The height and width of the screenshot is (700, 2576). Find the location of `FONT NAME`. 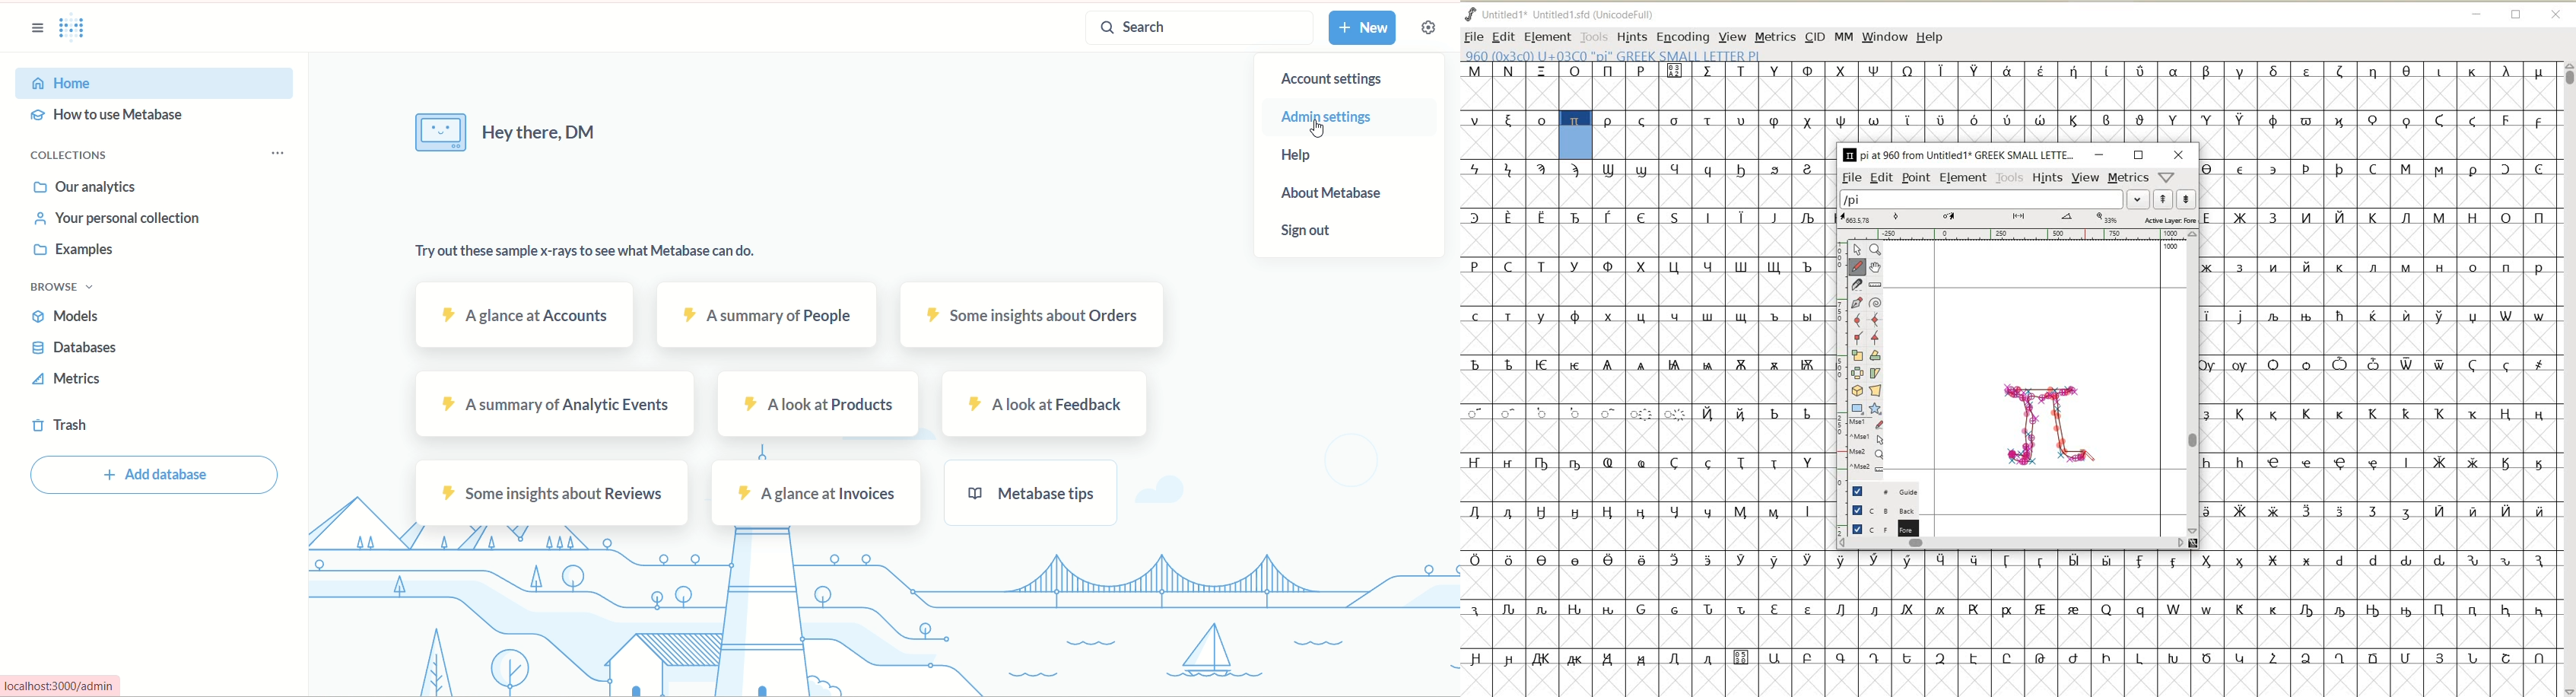

FONT NAME is located at coordinates (1562, 14).